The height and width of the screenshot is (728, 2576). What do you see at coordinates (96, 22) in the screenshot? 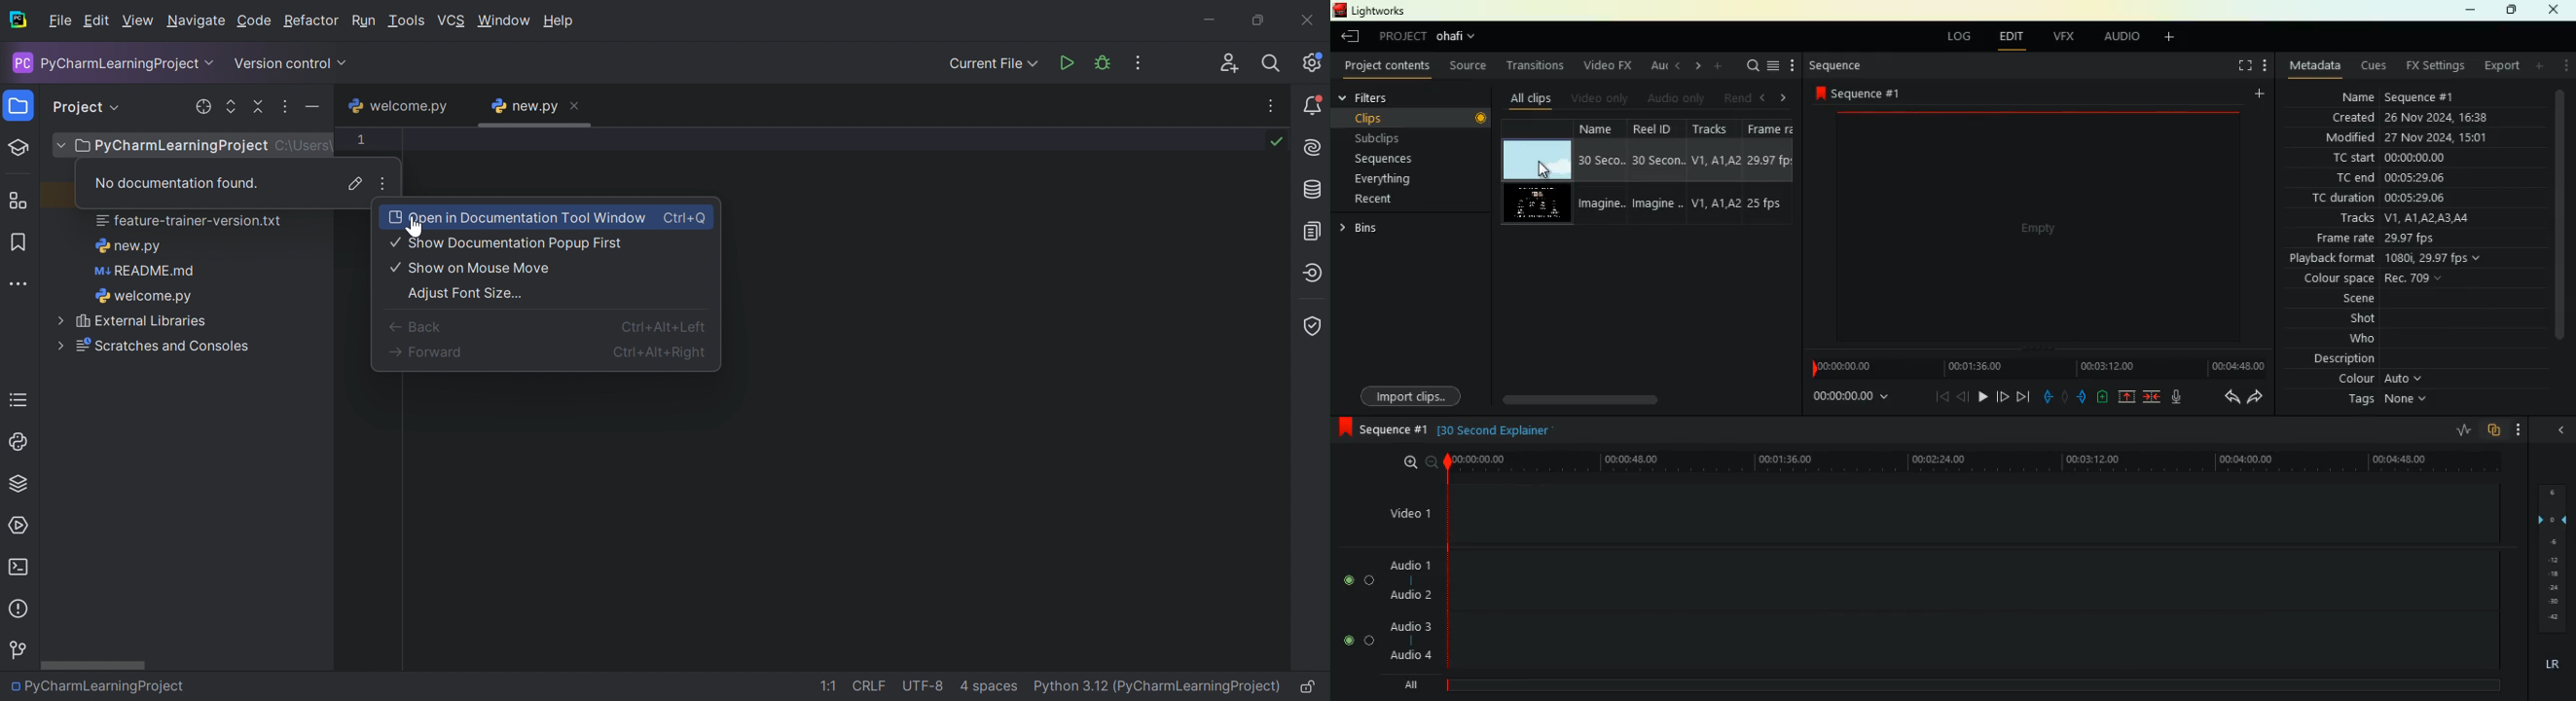
I see `Edit` at bounding box center [96, 22].